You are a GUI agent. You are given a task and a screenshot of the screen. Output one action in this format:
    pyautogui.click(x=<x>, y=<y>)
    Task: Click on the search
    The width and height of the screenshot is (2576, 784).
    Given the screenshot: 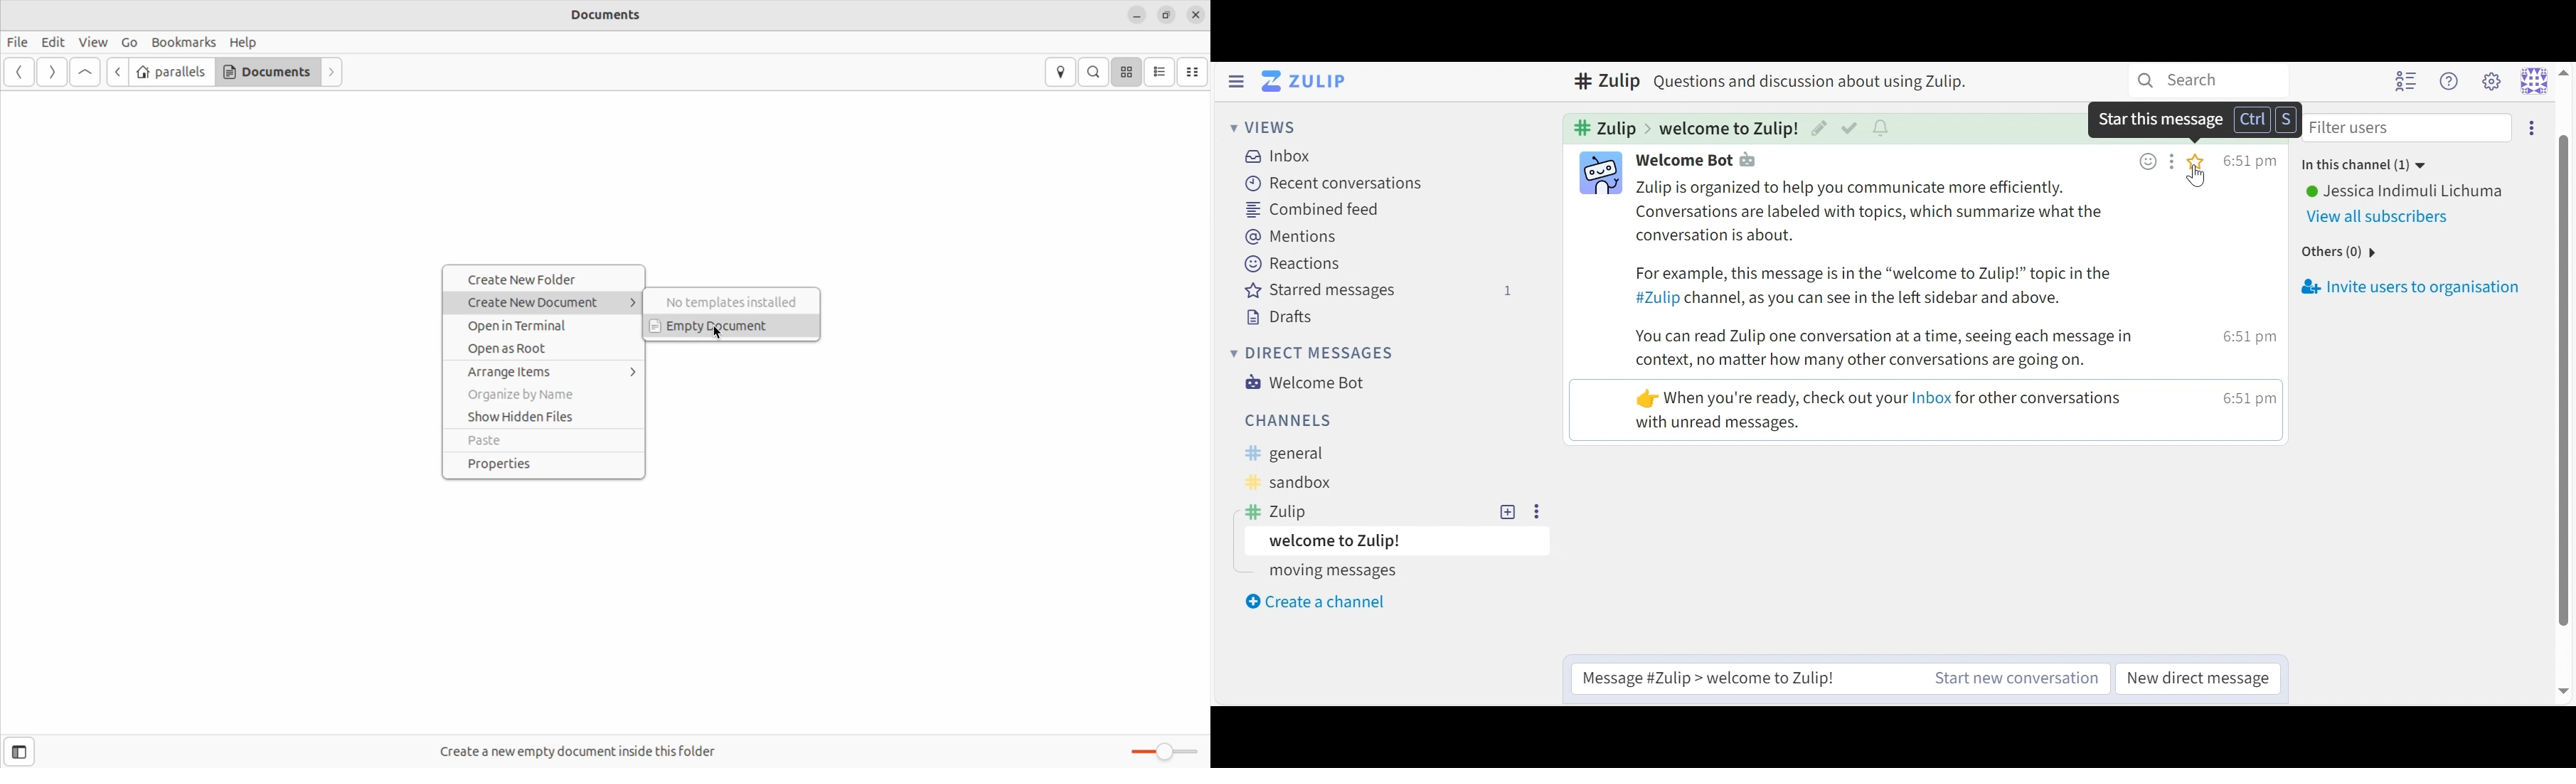 What is the action you would take?
    pyautogui.click(x=2238, y=80)
    